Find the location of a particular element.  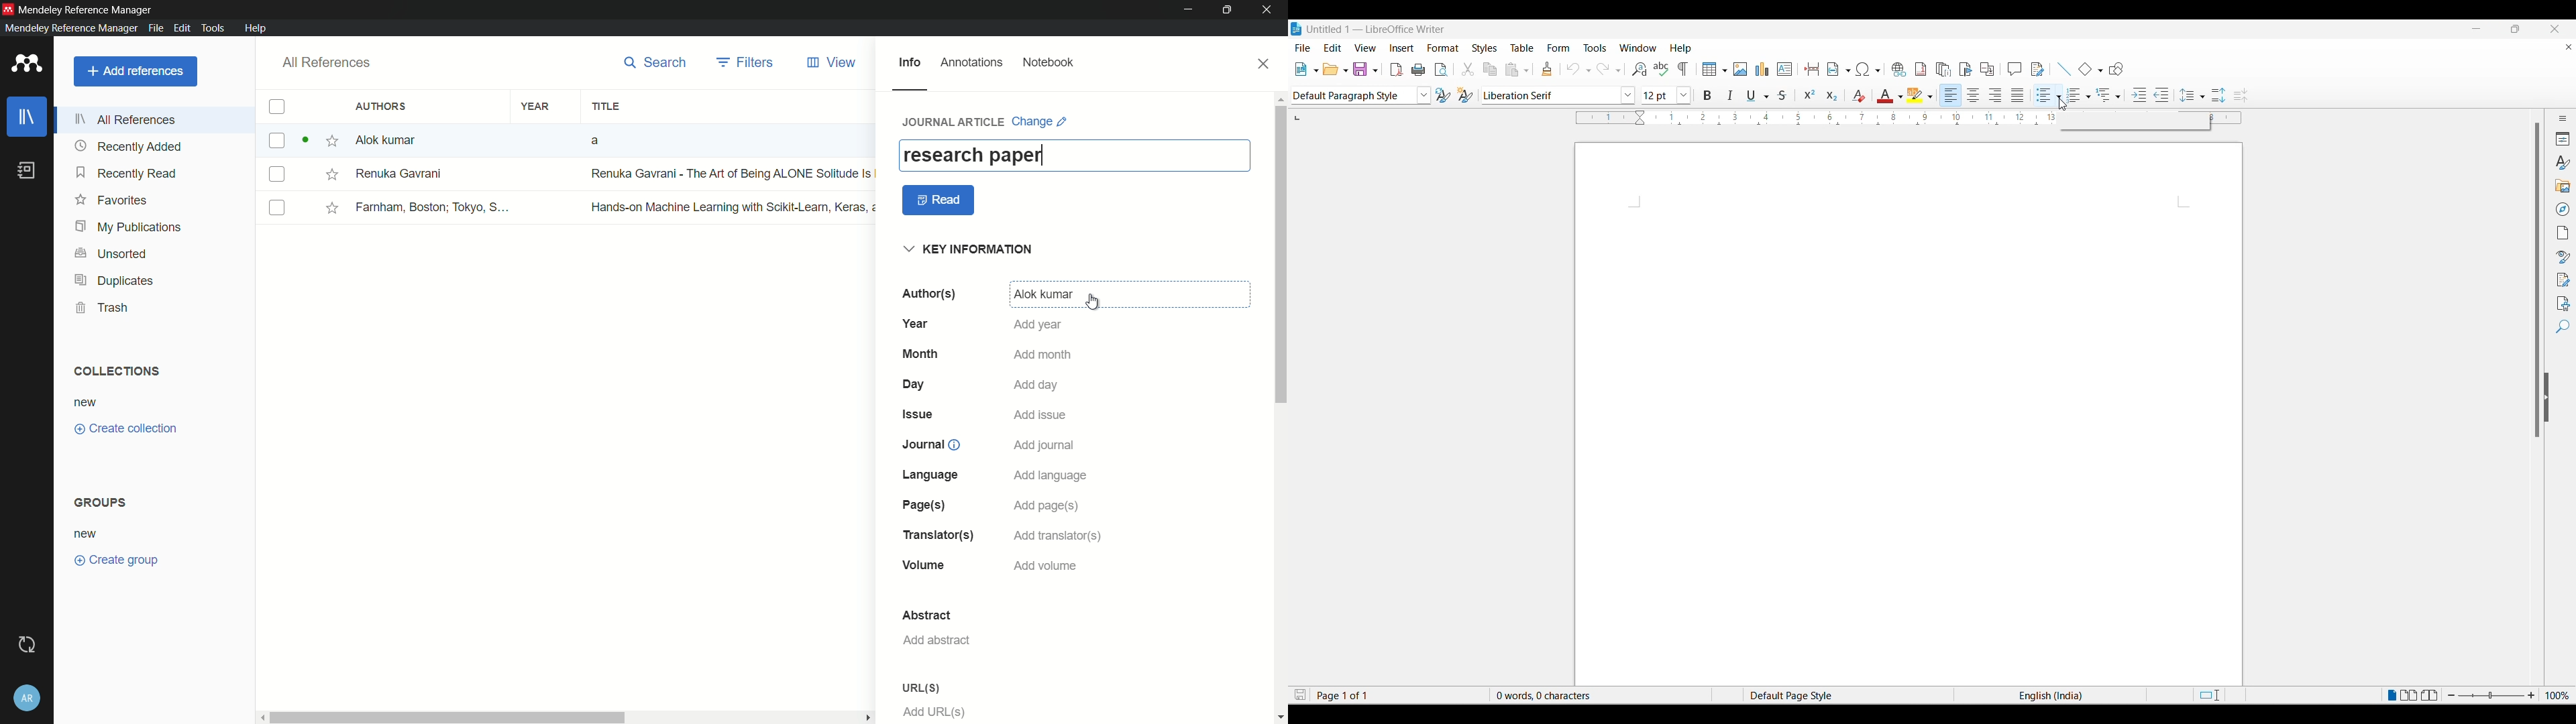

info is located at coordinates (909, 63).